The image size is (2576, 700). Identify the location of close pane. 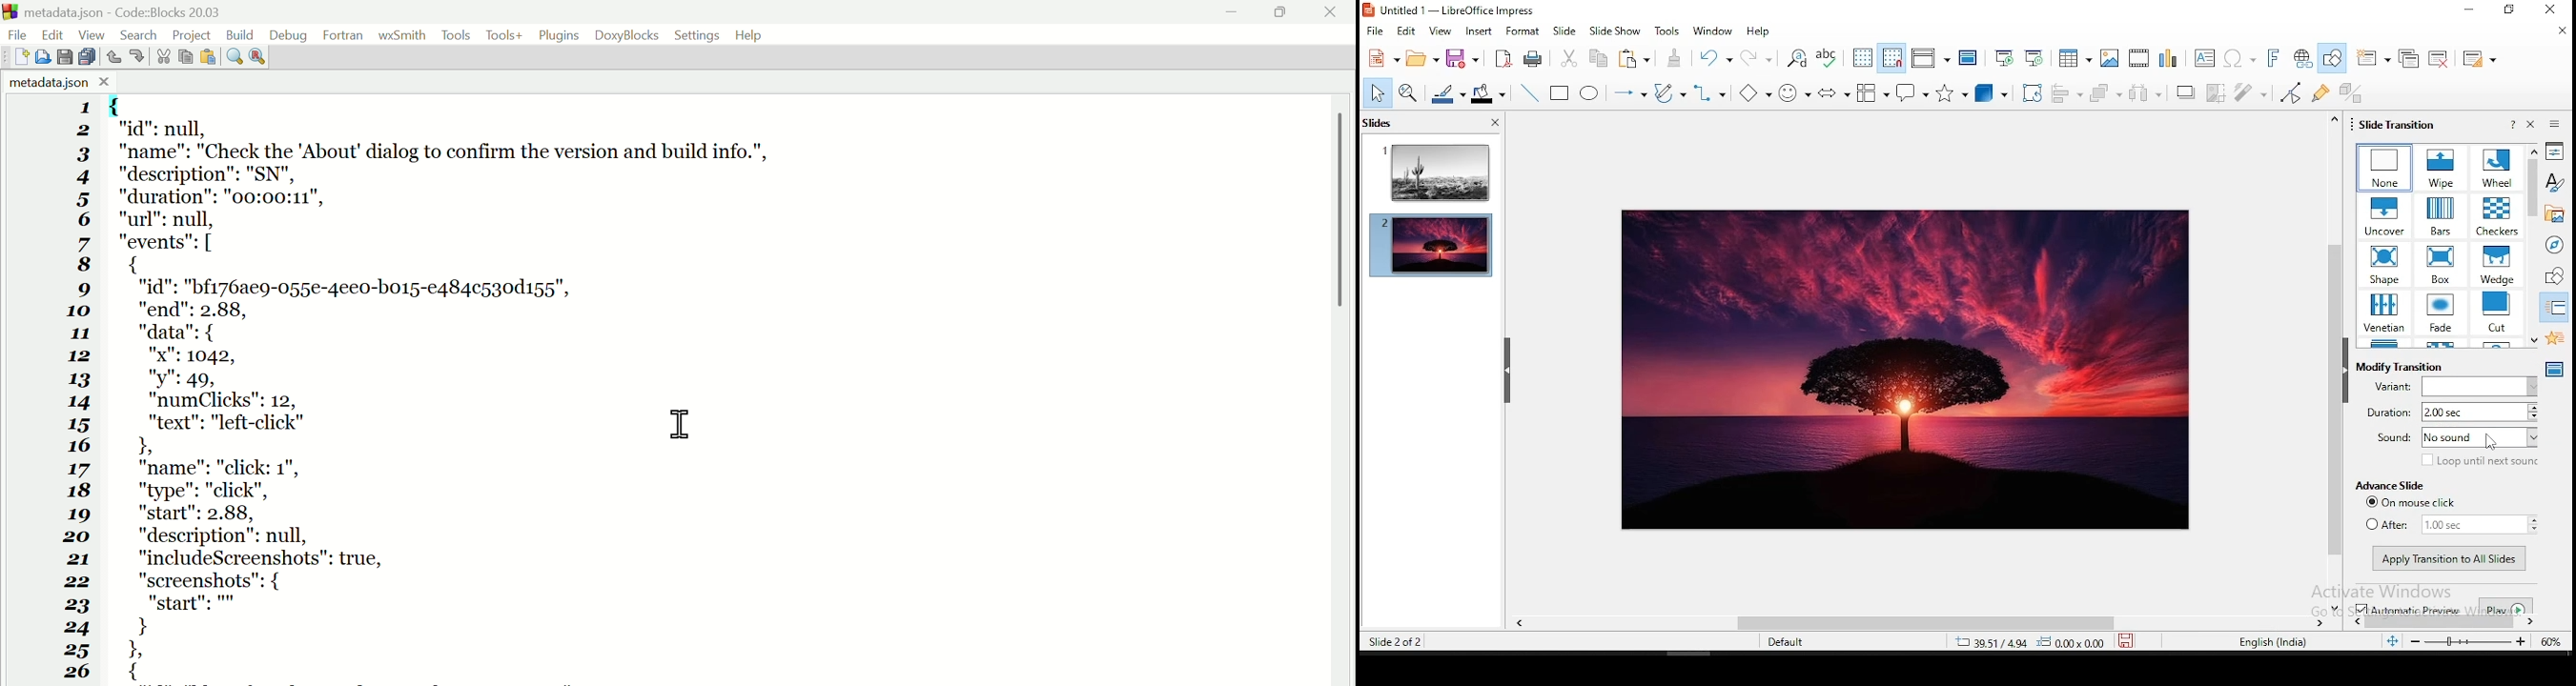
(2533, 124).